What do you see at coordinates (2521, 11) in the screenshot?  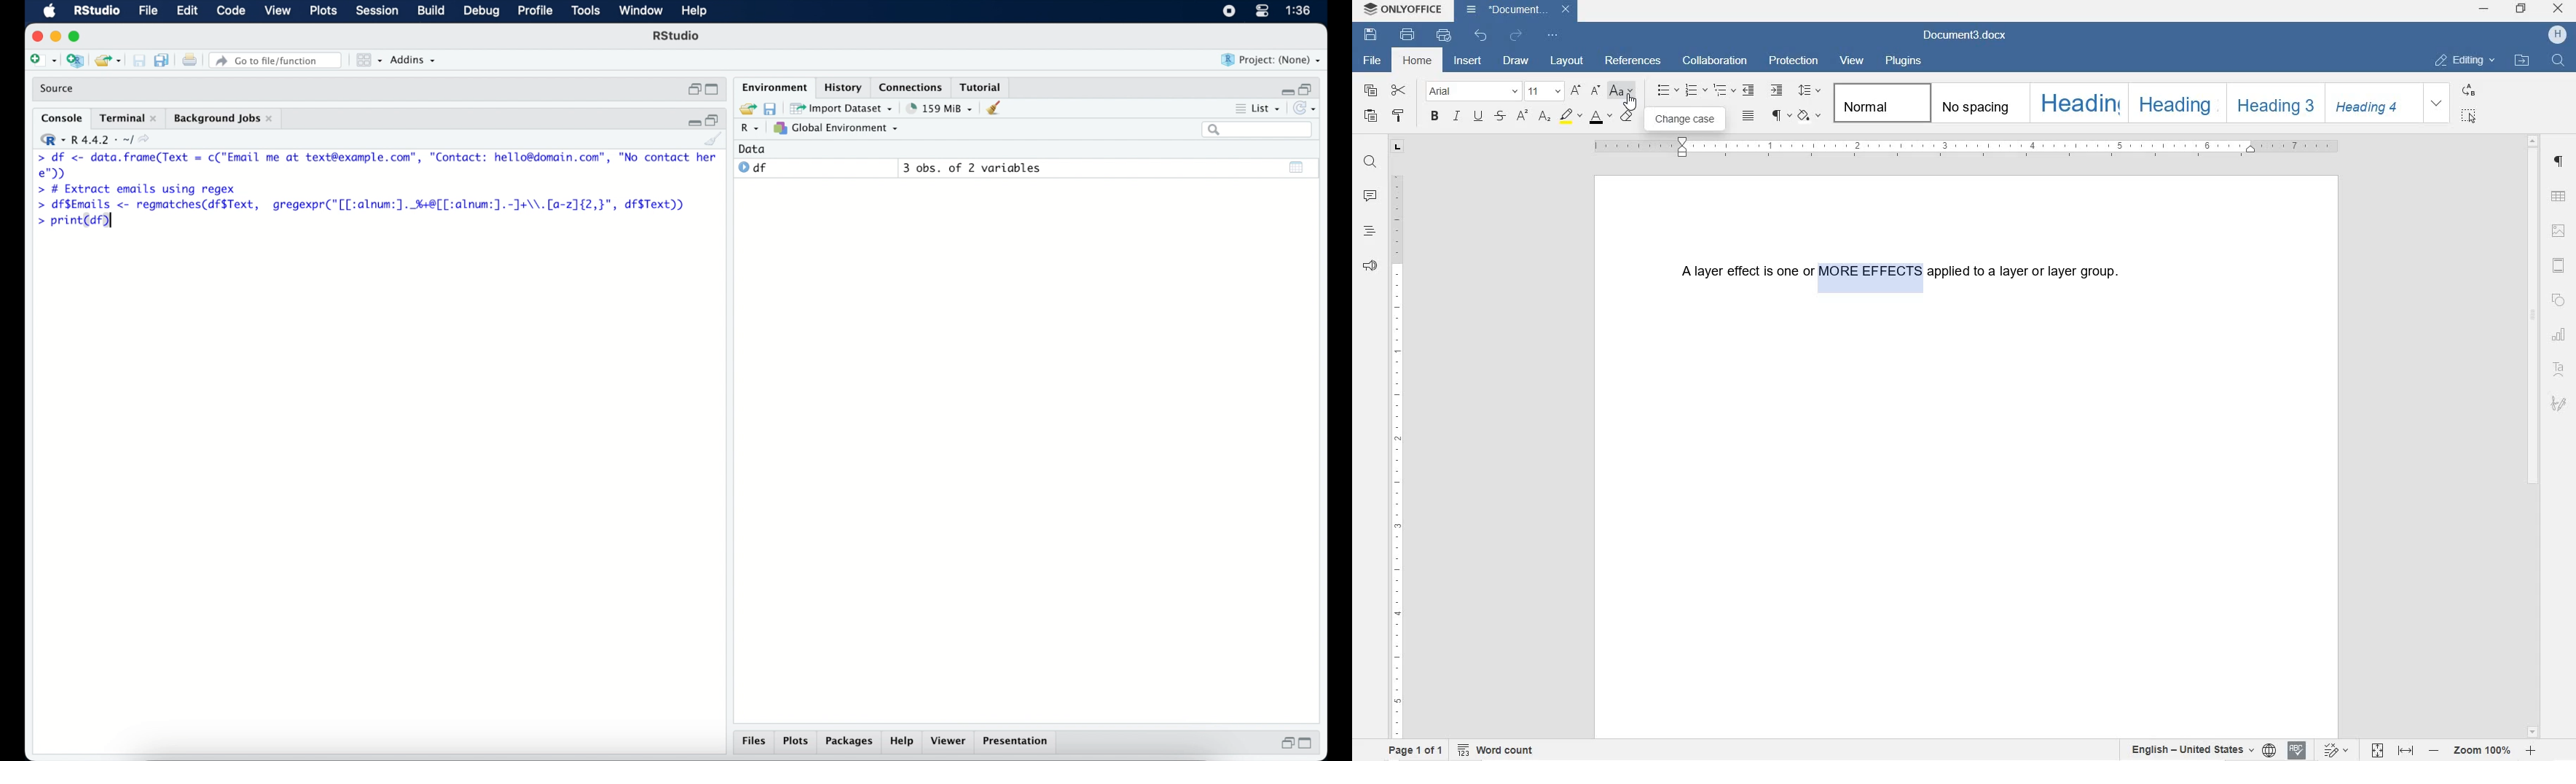 I see `RESTORE` at bounding box center [2521, 11].